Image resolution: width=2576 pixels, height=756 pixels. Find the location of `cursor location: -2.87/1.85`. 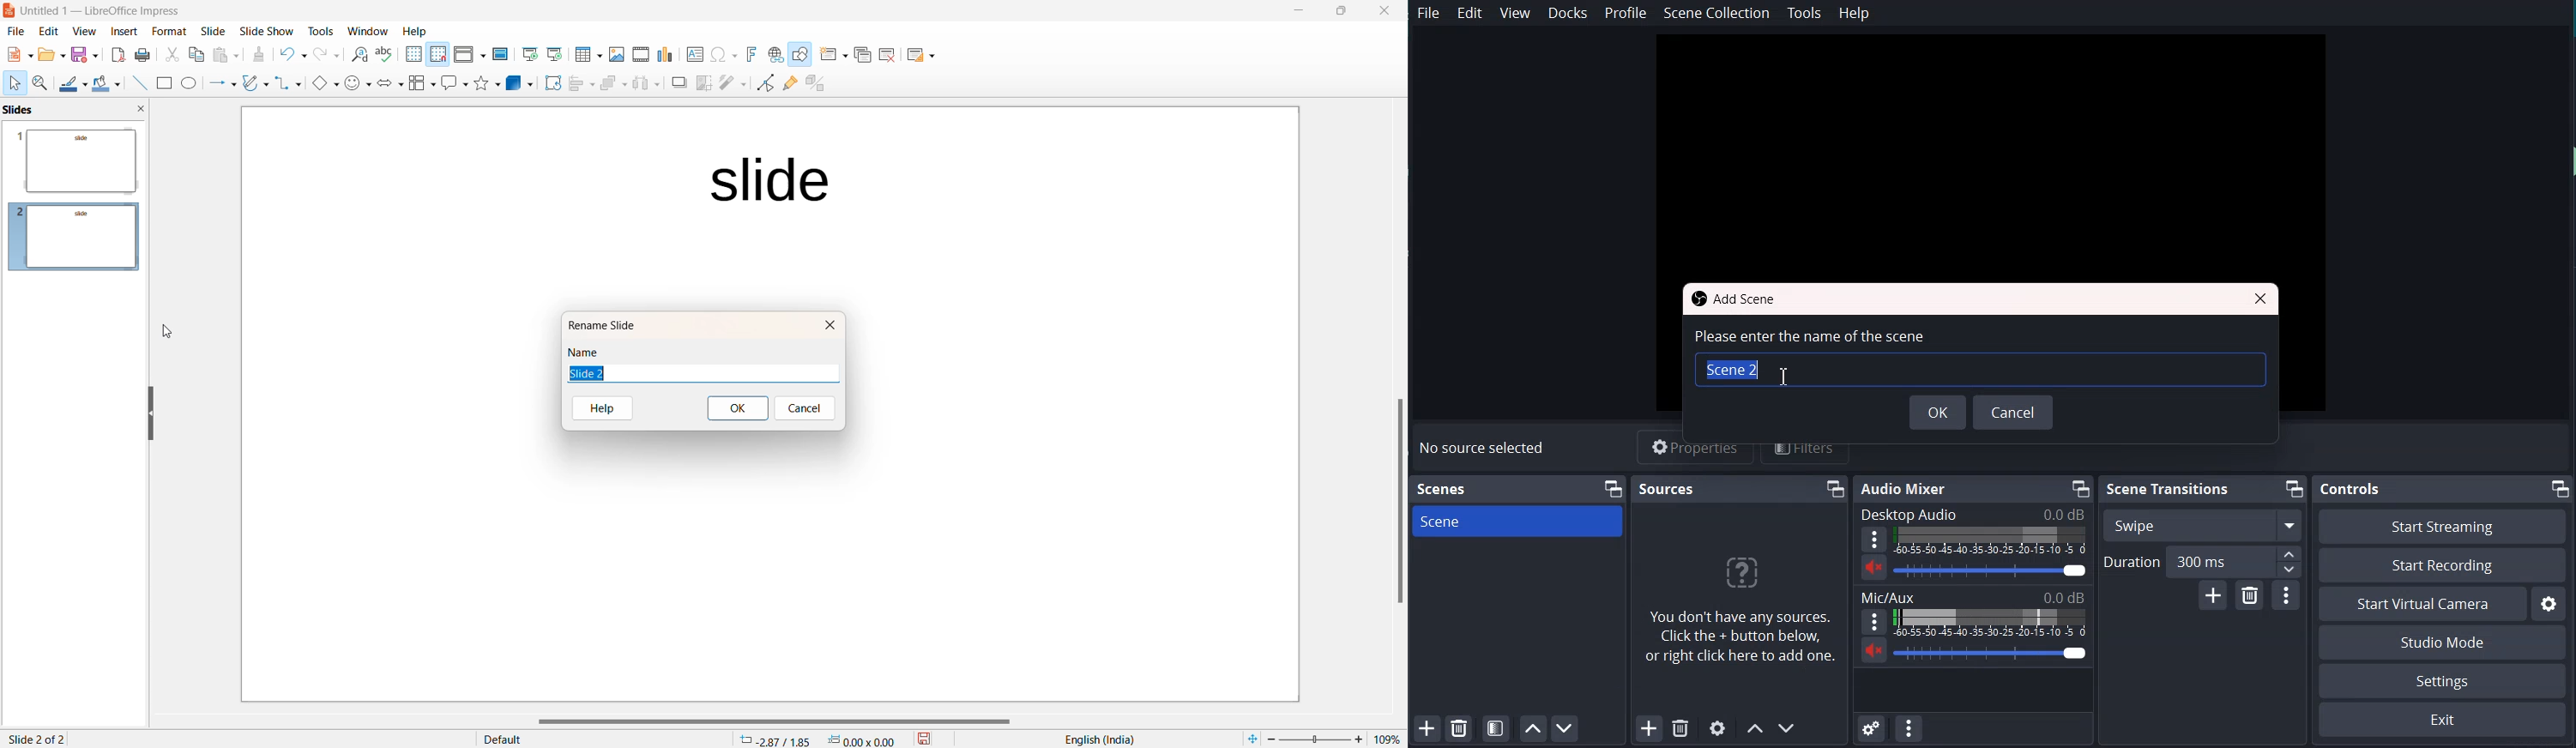

cursor location: -2.87/1.85 is located at coordinates (775, 740).